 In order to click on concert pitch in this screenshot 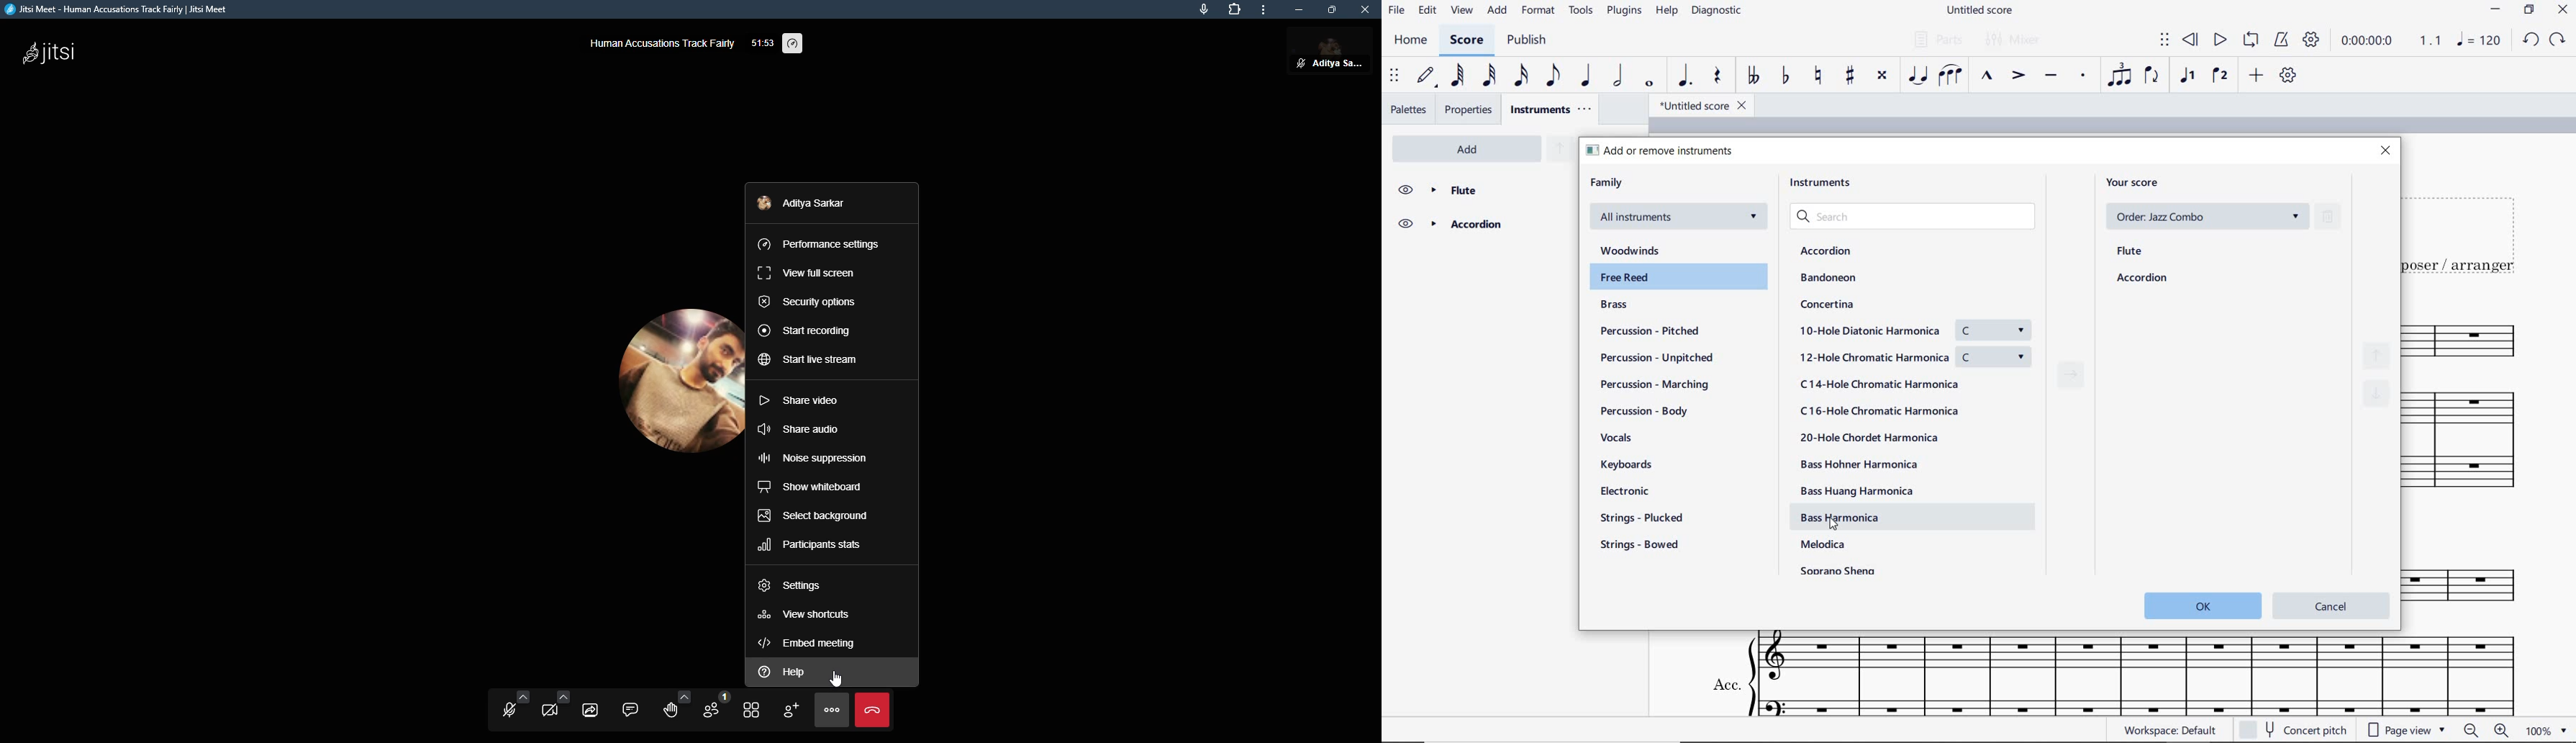, I will do `click(2308, 731)`.